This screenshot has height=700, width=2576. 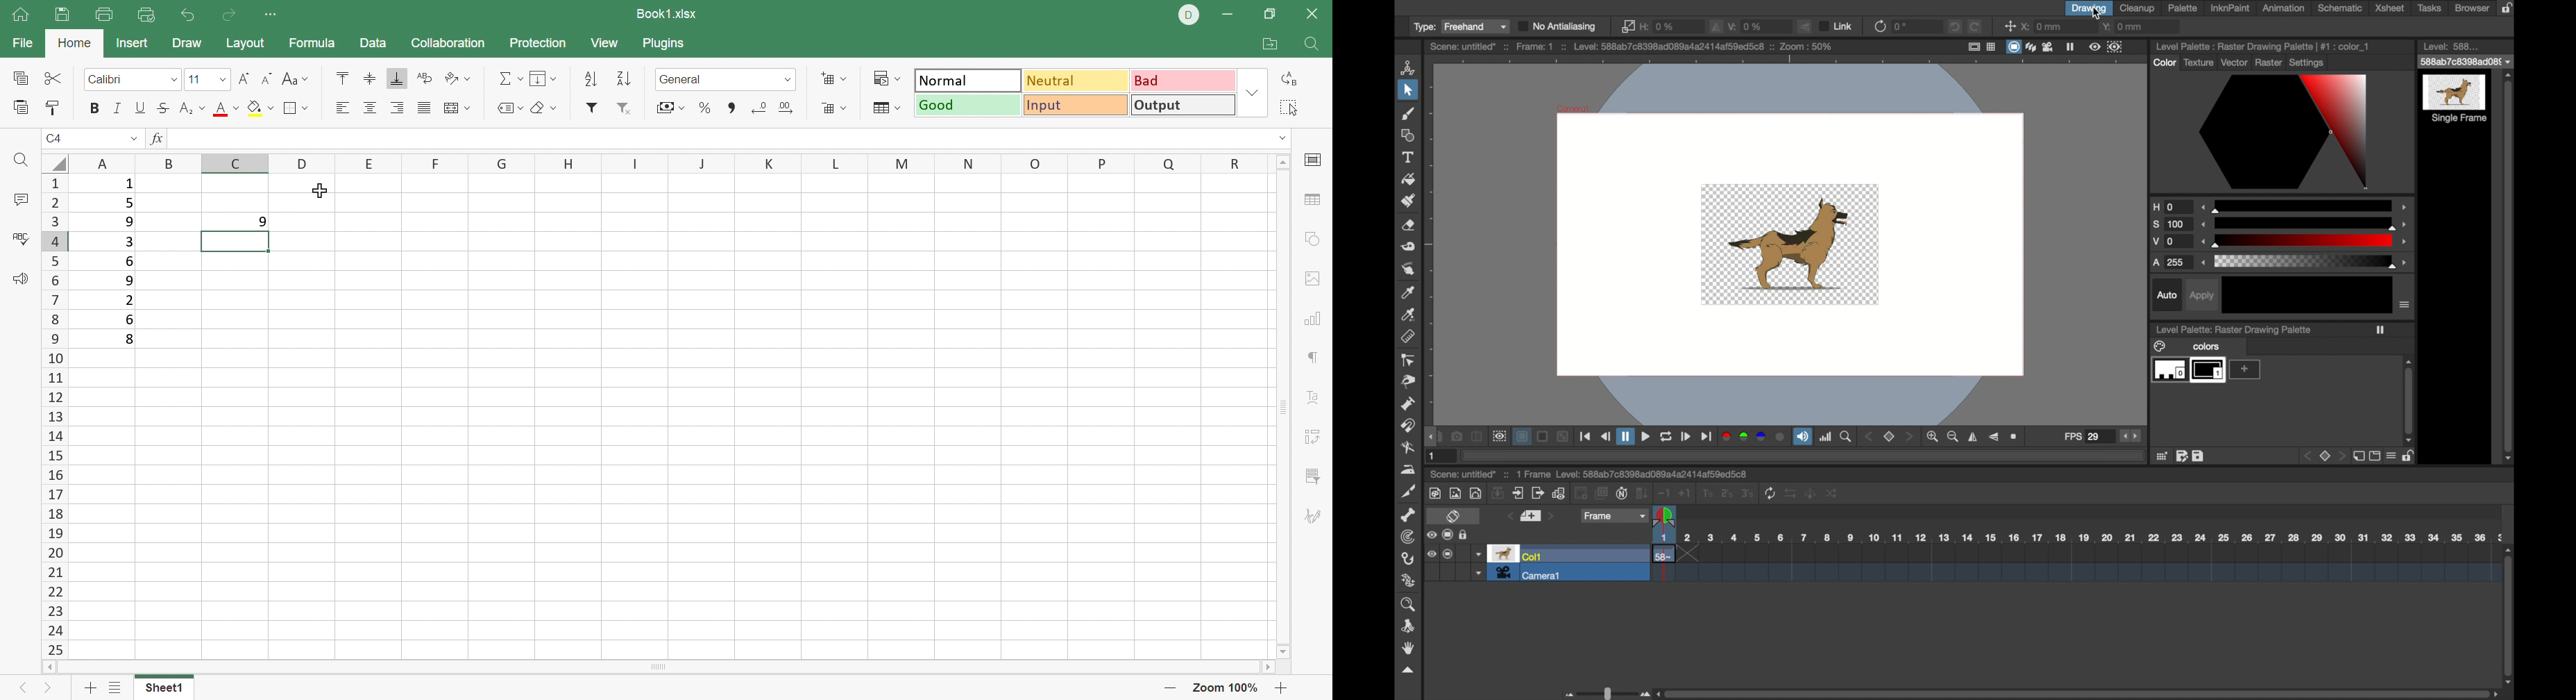 I want to click on H, so click(x=2171, y=207).